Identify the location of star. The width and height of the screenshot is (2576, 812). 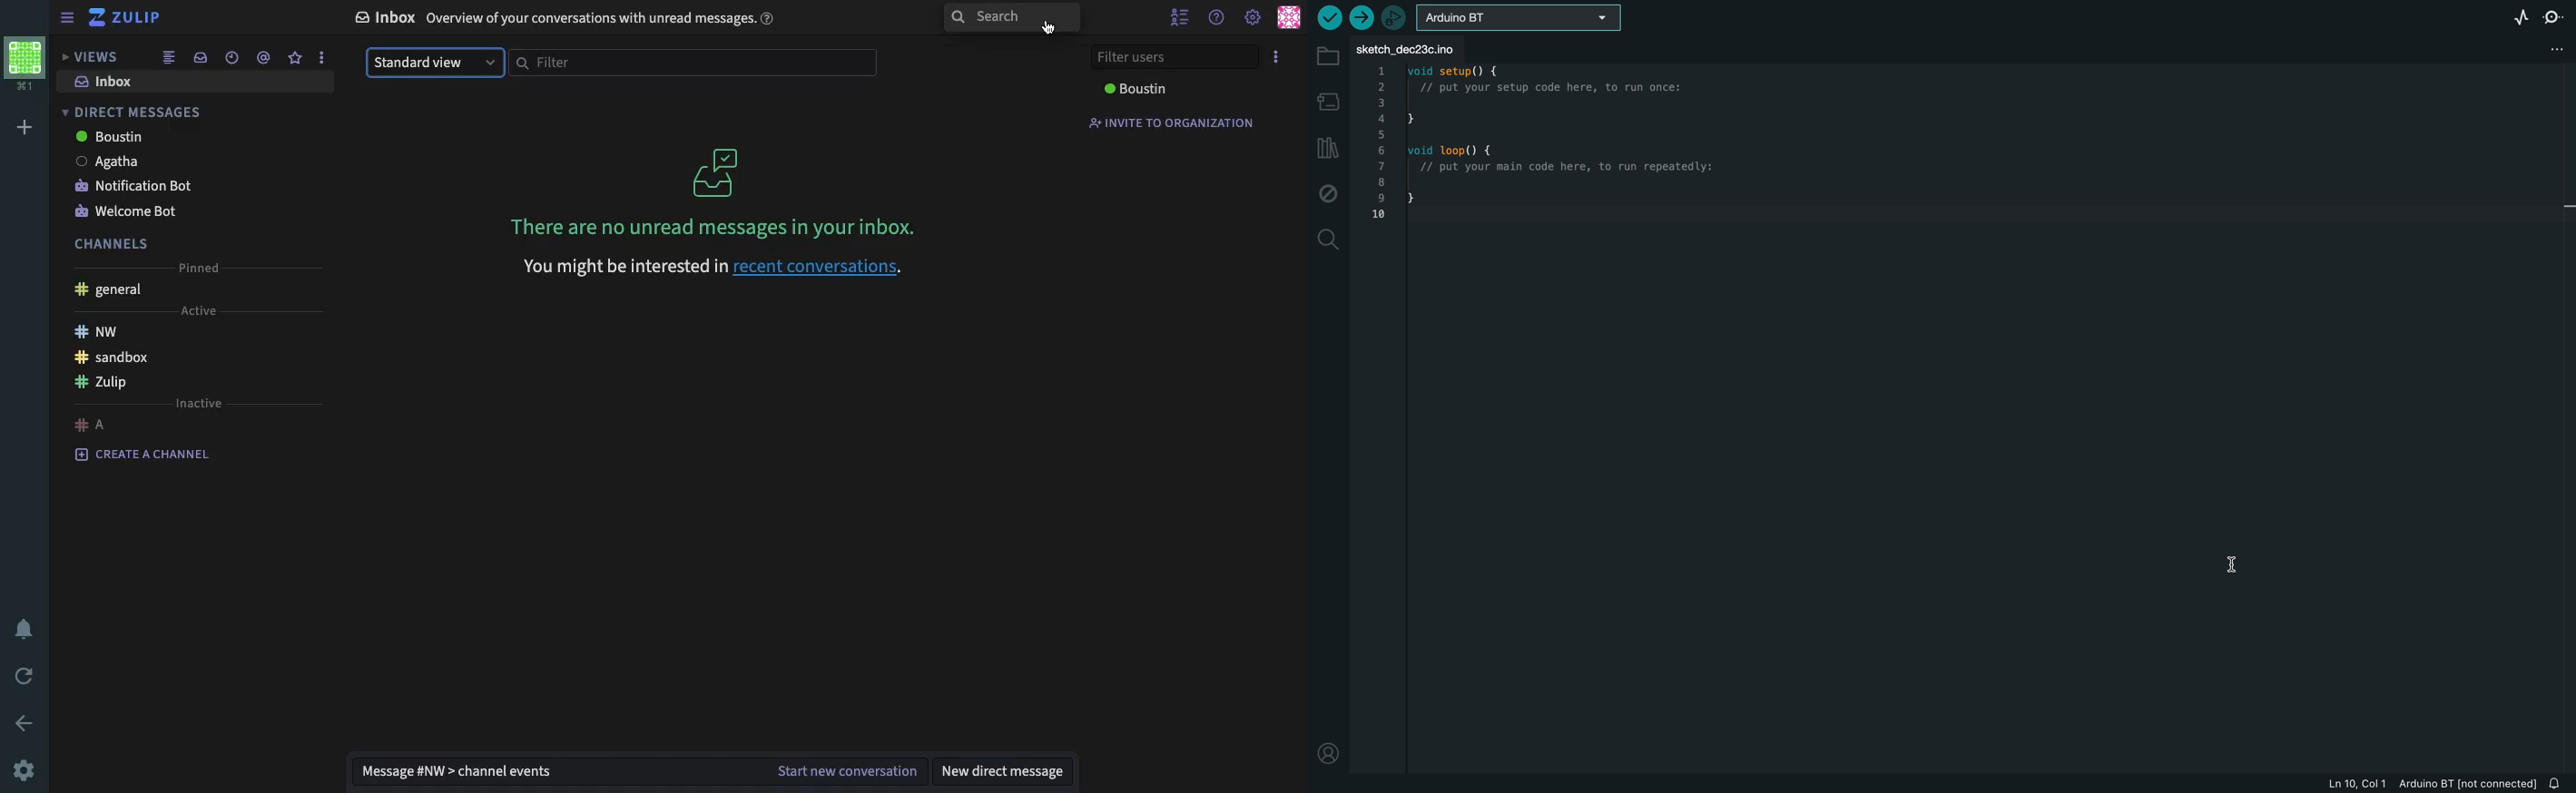
(295, 56).